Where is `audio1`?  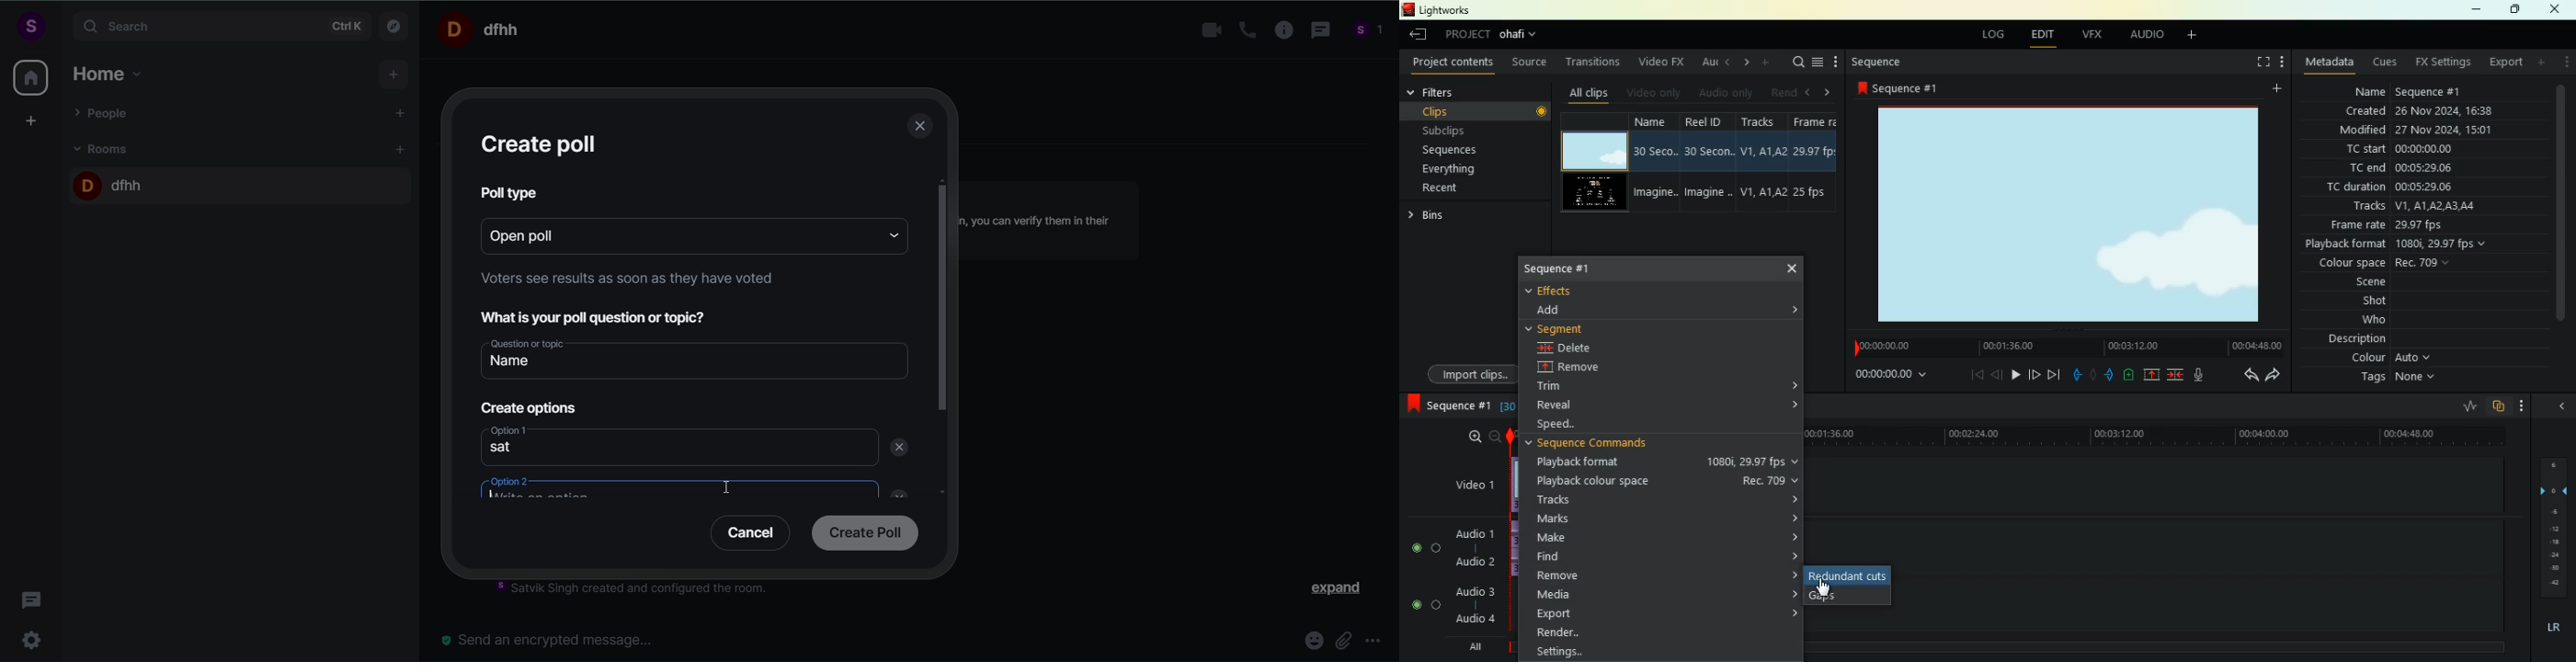 audio1 is located at coordinates (1476, 534).